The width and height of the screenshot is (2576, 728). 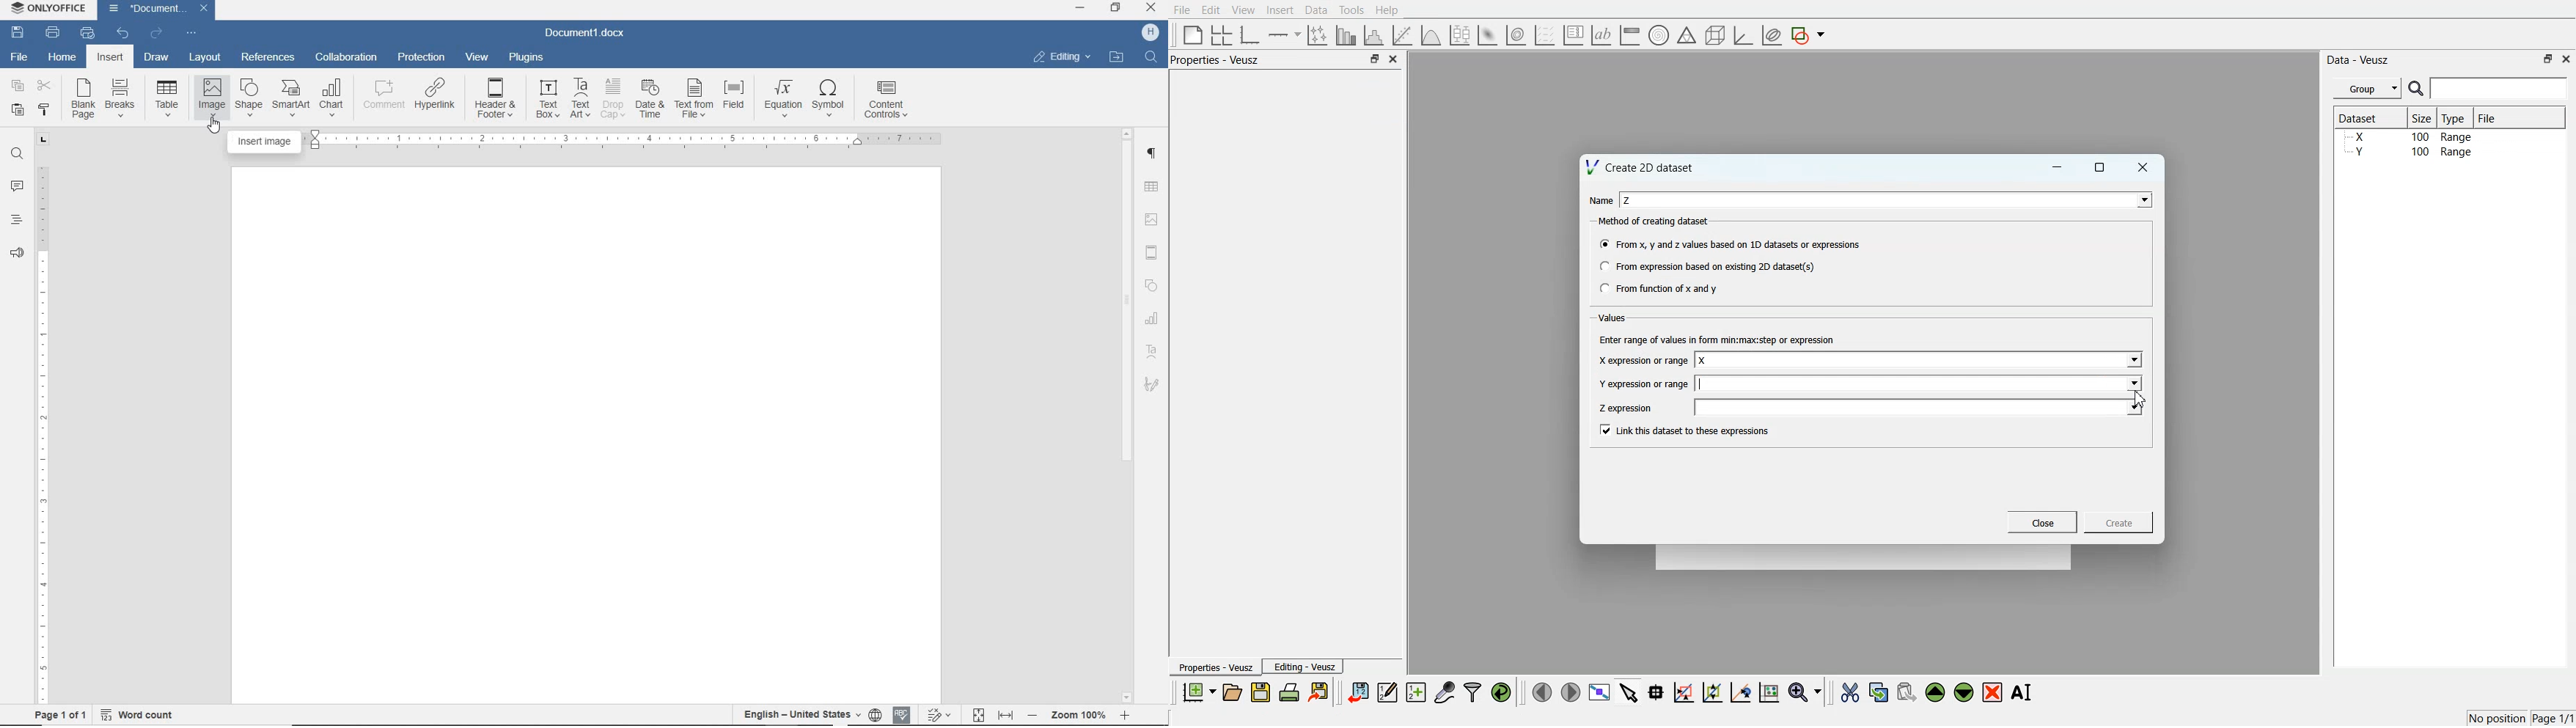 I want to click on ~~ Enter range of values in form min:max:step or expression, so click(x=1717, y=339).